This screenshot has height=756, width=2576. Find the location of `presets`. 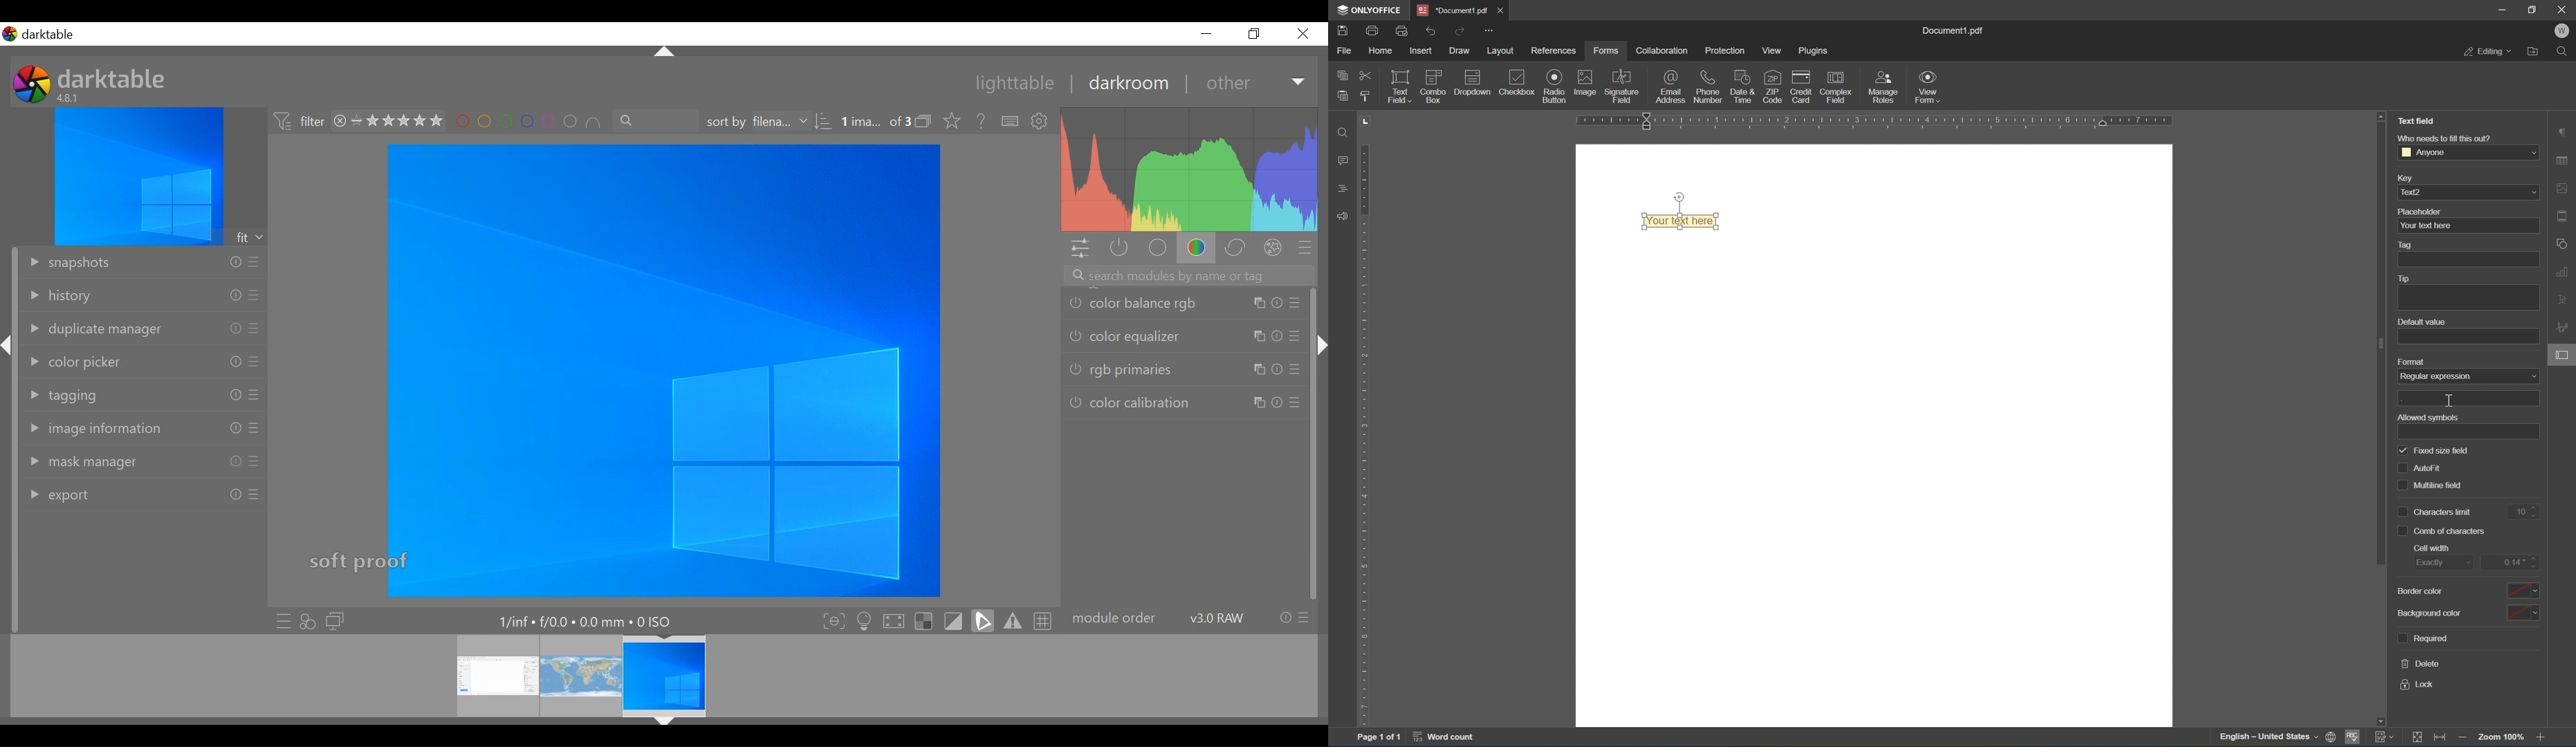

presets is located at coordinates (255, 428).